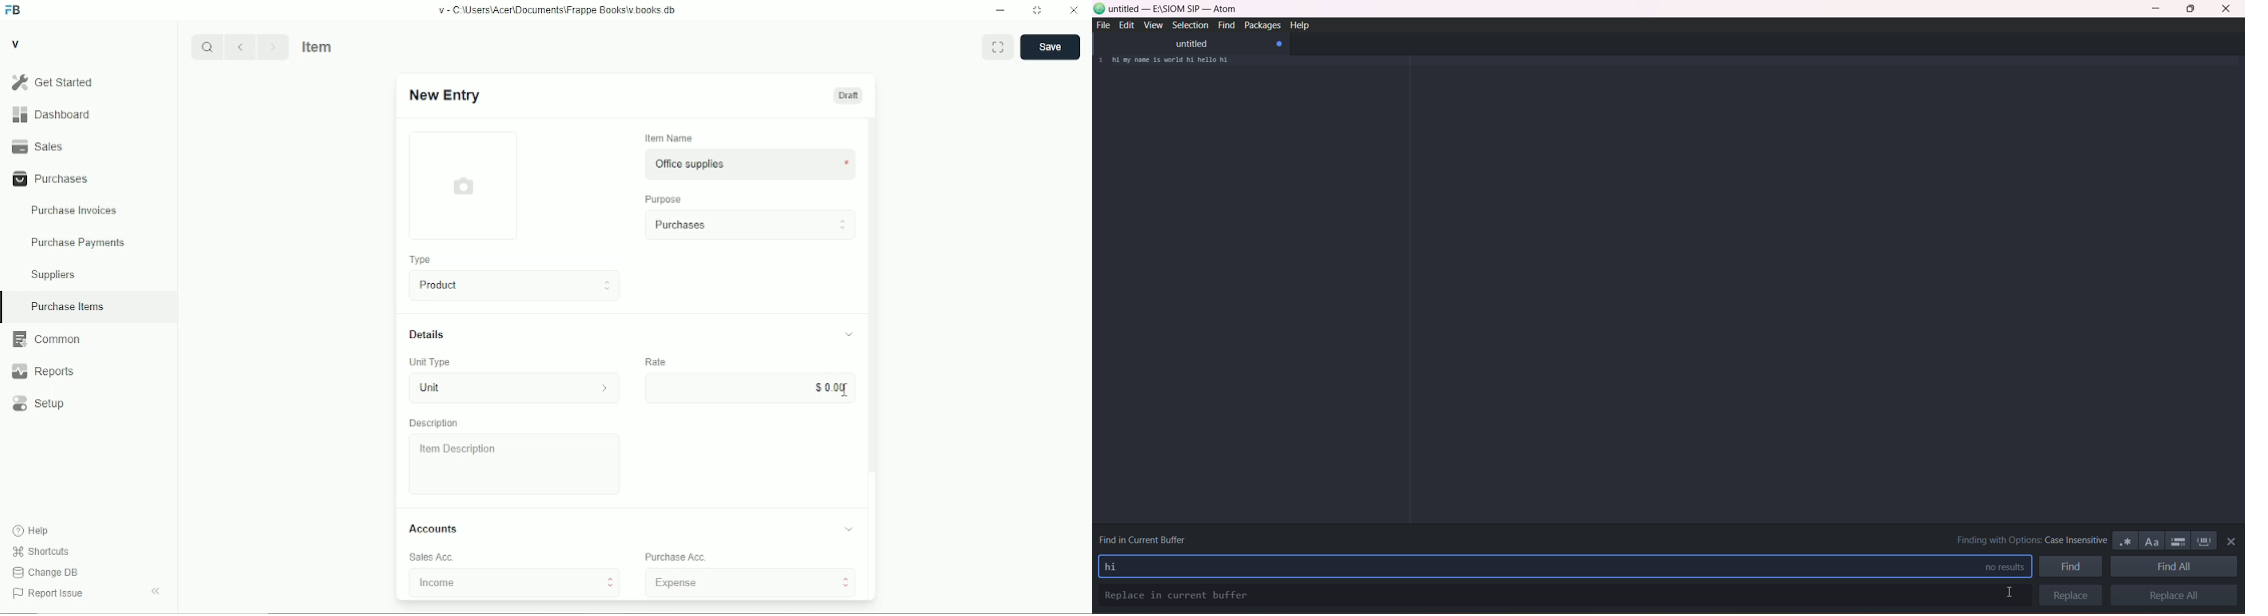 The height and width of the screenshot is (616, 2268). What do you see at coordinates (433, 528) in the screenshot?
I see `accounts` at bounding box center [433, 528].